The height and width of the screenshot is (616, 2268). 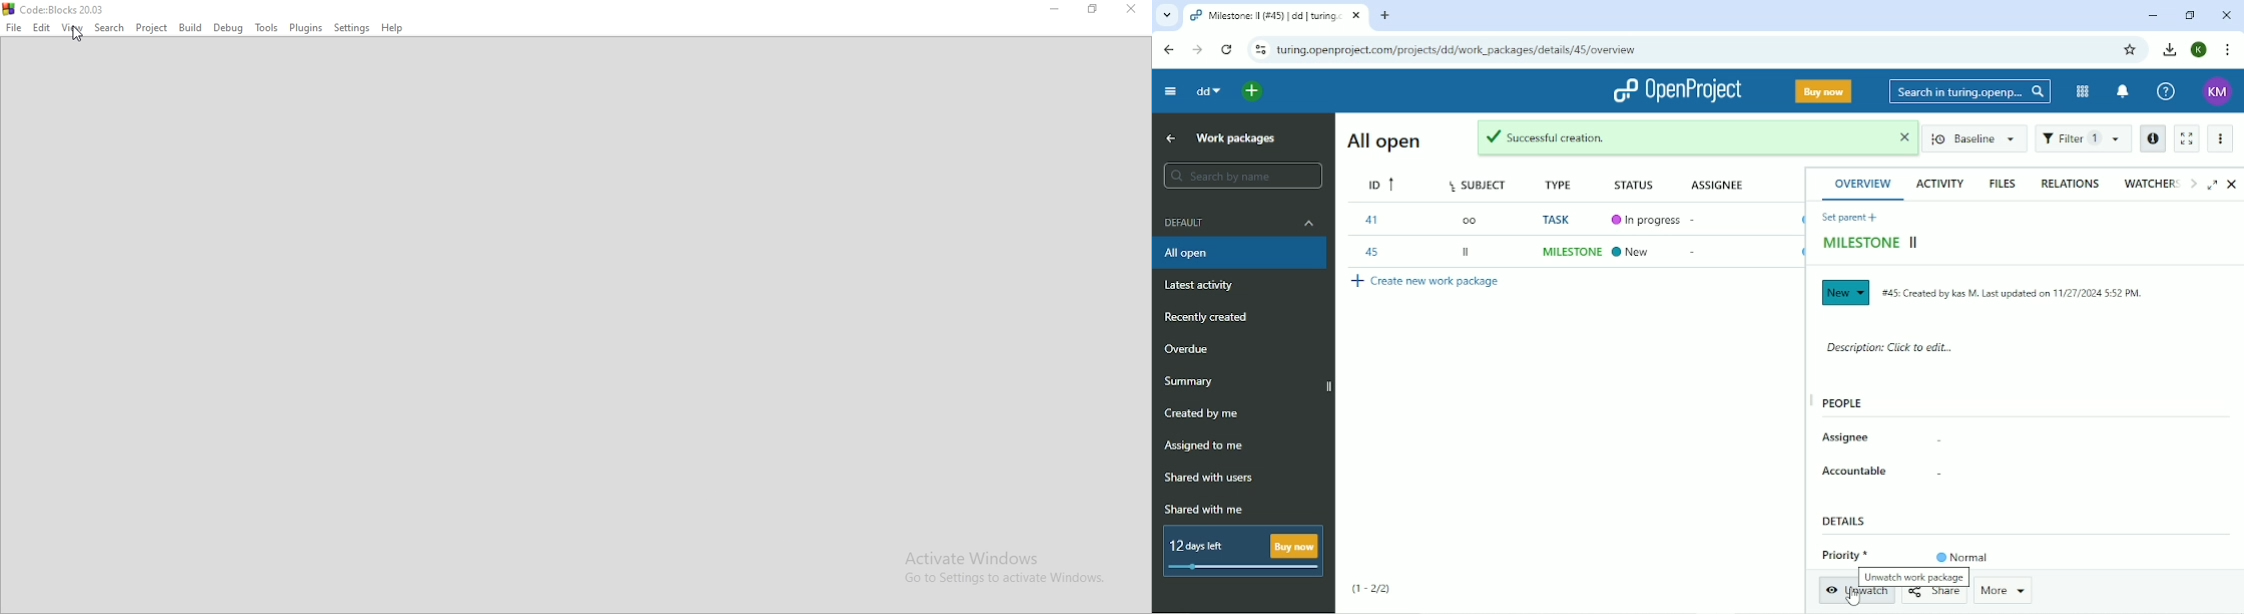 I want to click on K, so click(x=2200, y=50).